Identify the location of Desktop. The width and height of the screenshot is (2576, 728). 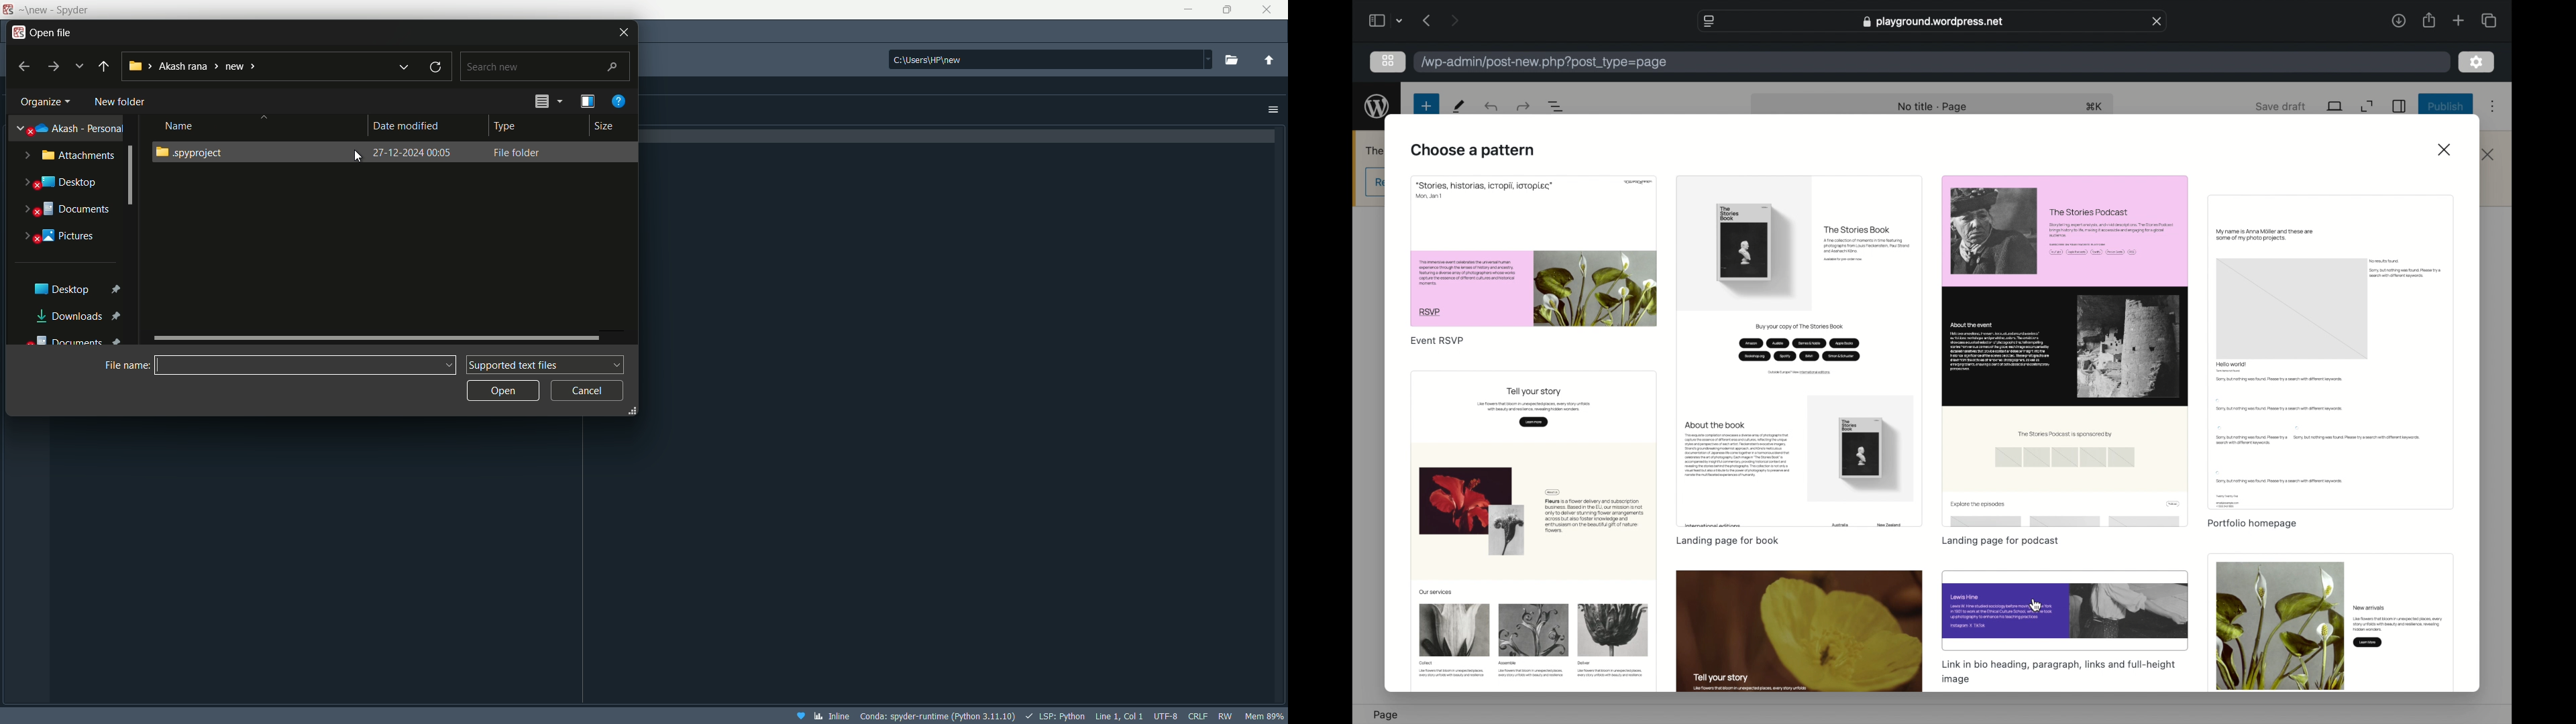
(64, 181).